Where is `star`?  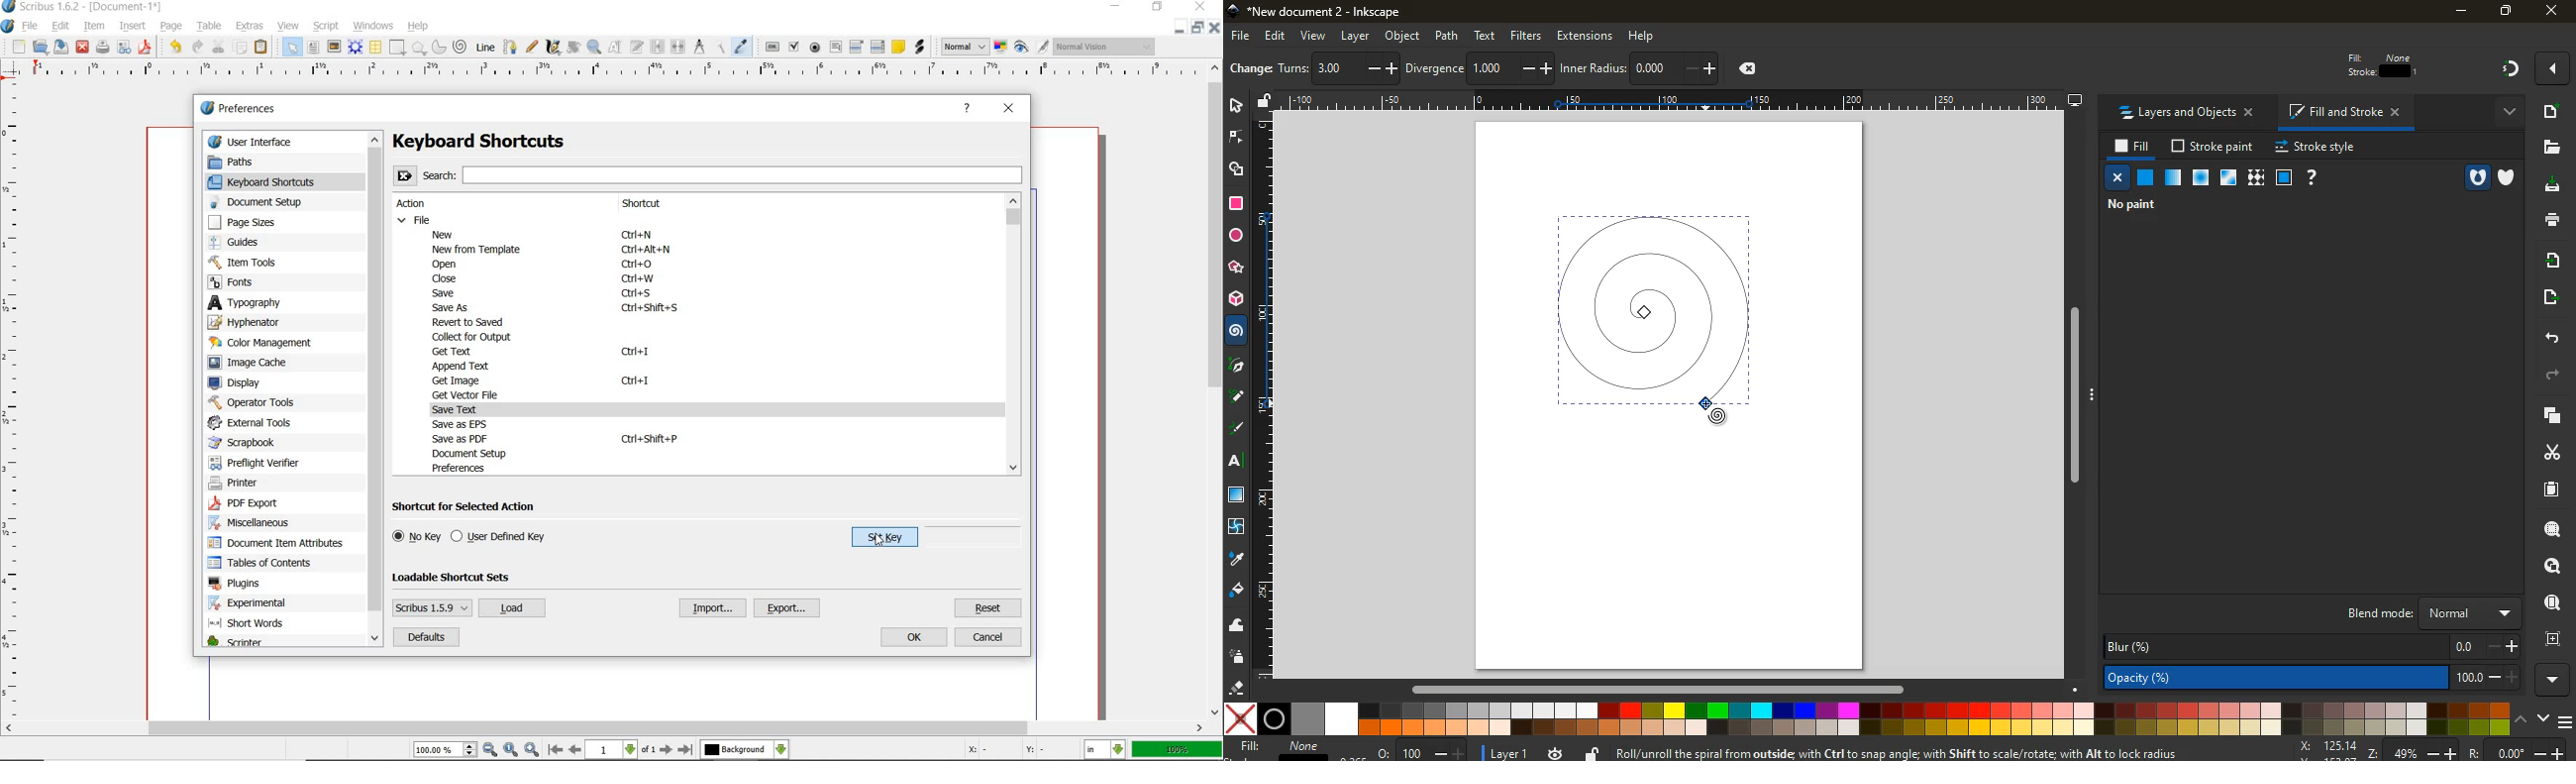 star is located at coordinates (1234, 268).